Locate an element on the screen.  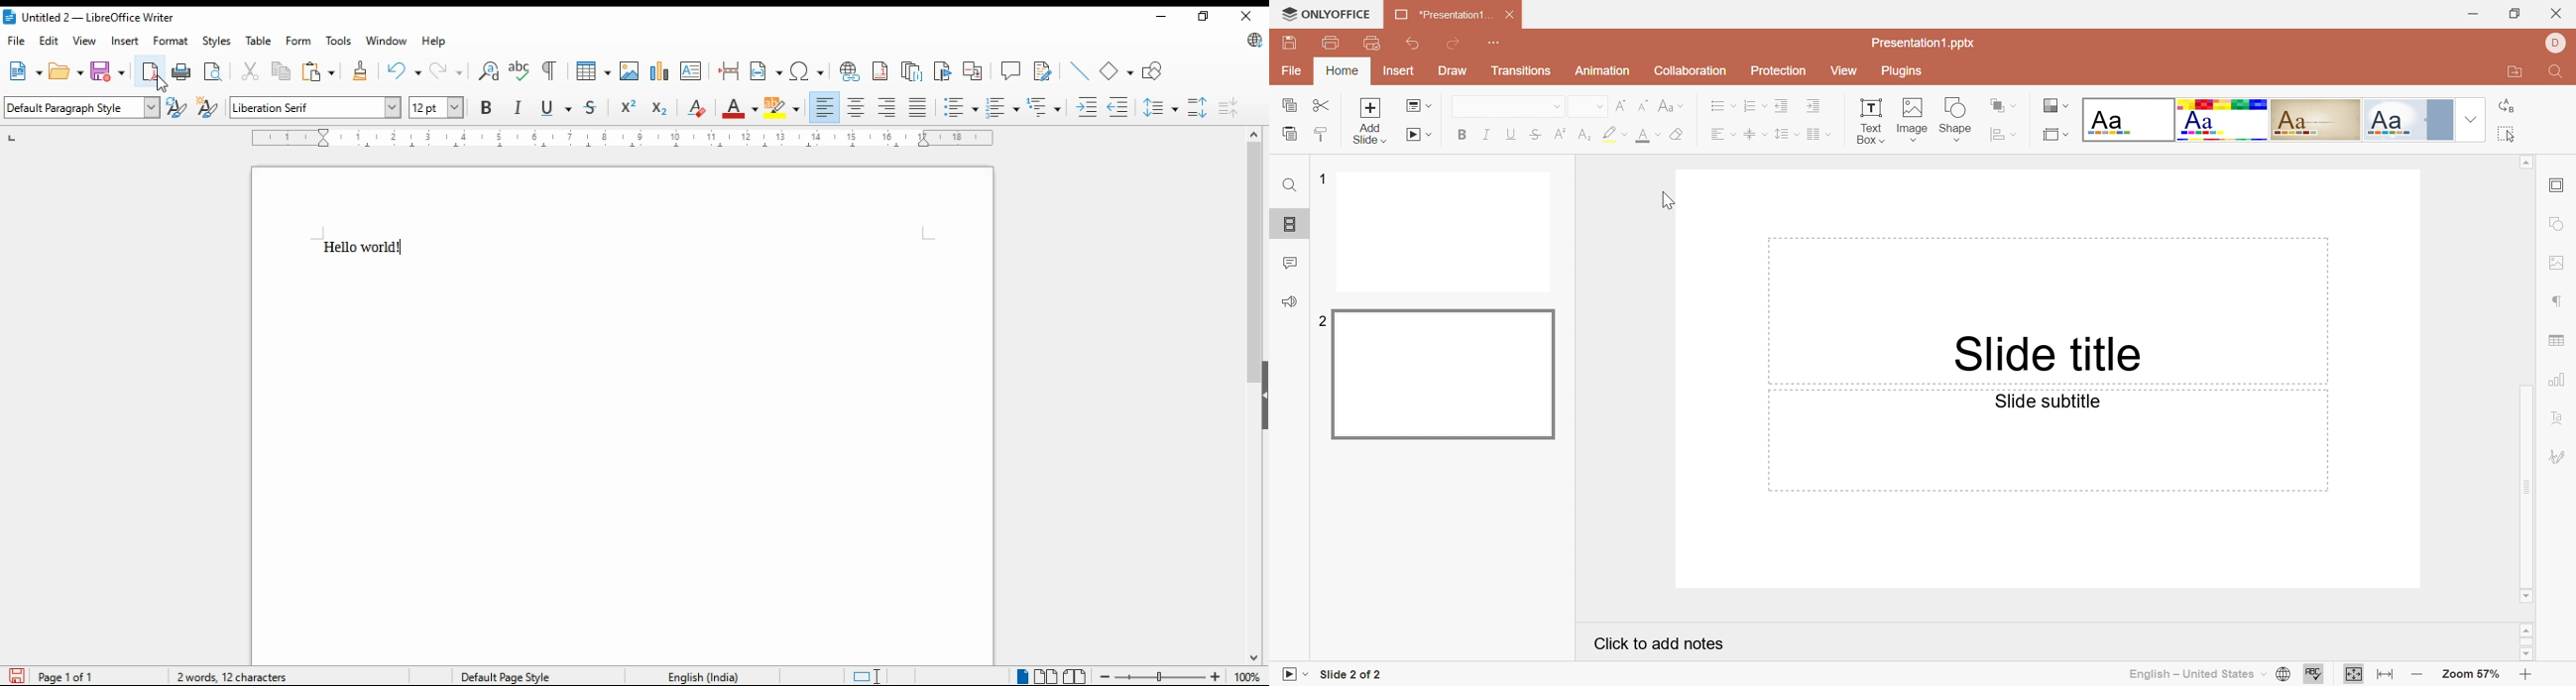
add slide with theme is located at coordinates (1369, 135).